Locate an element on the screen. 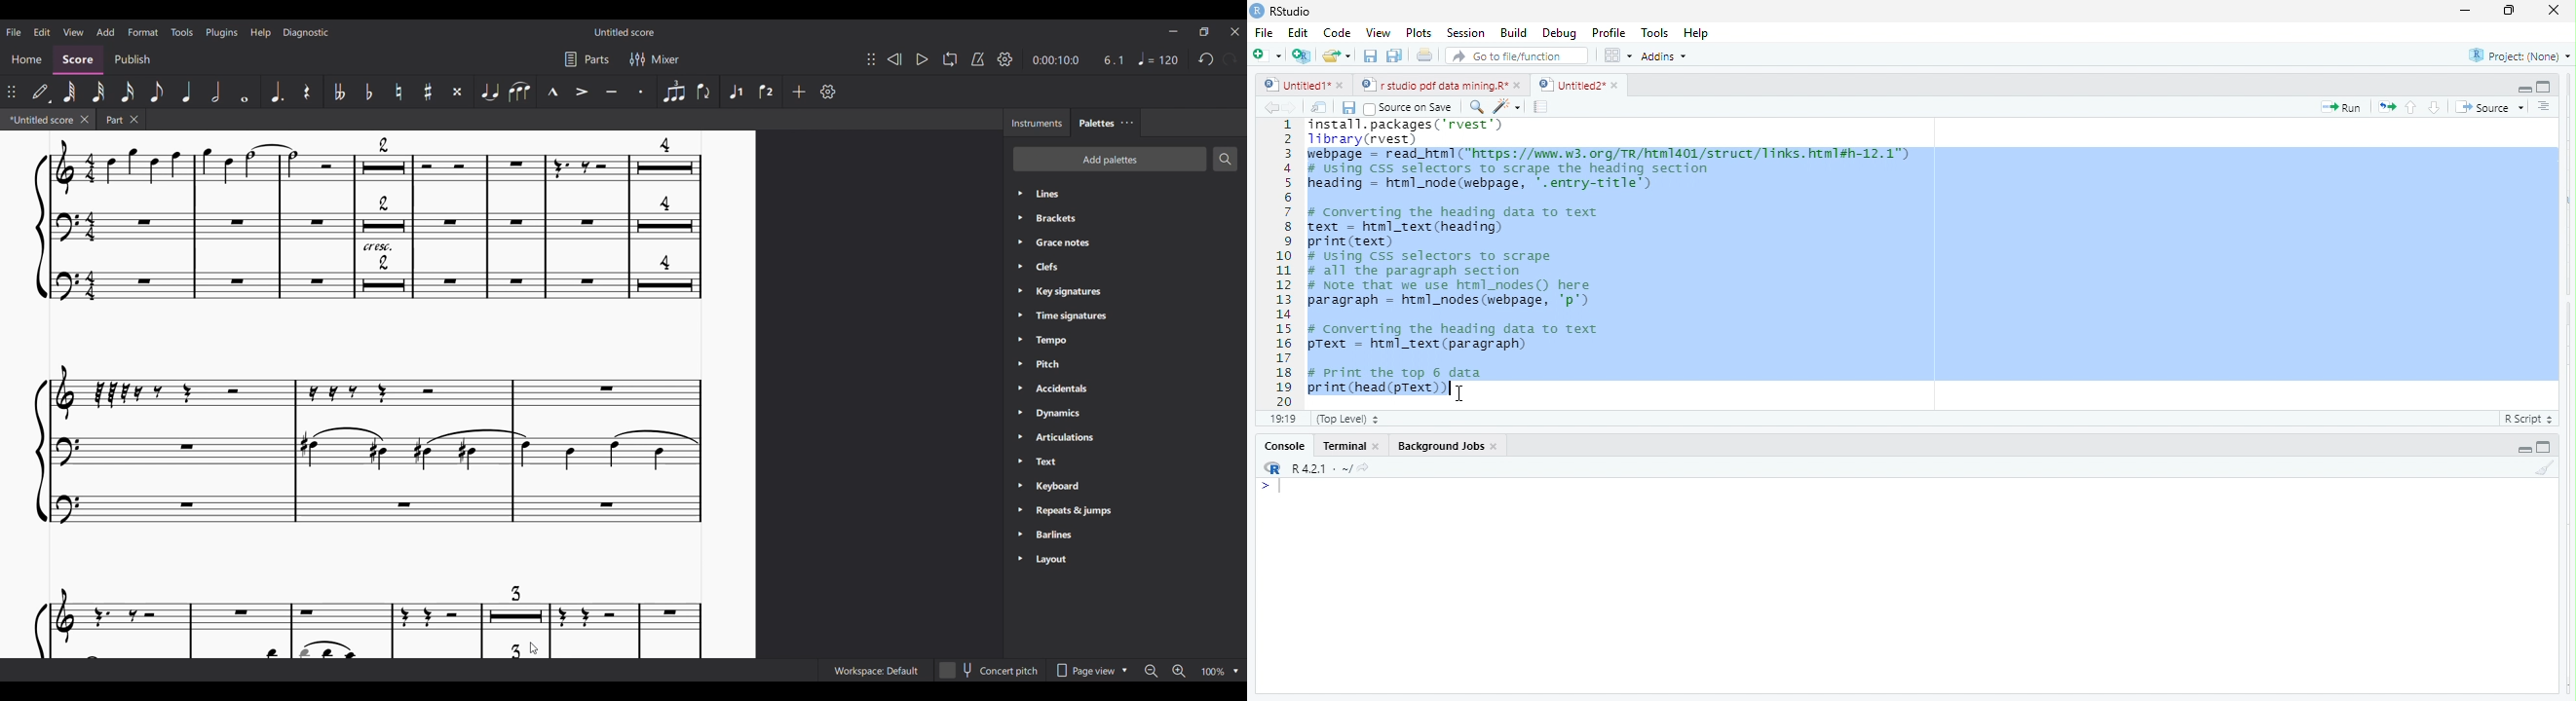 This screenshot has height=728, width=2576. Marcato is located at coordinates (552, 92).